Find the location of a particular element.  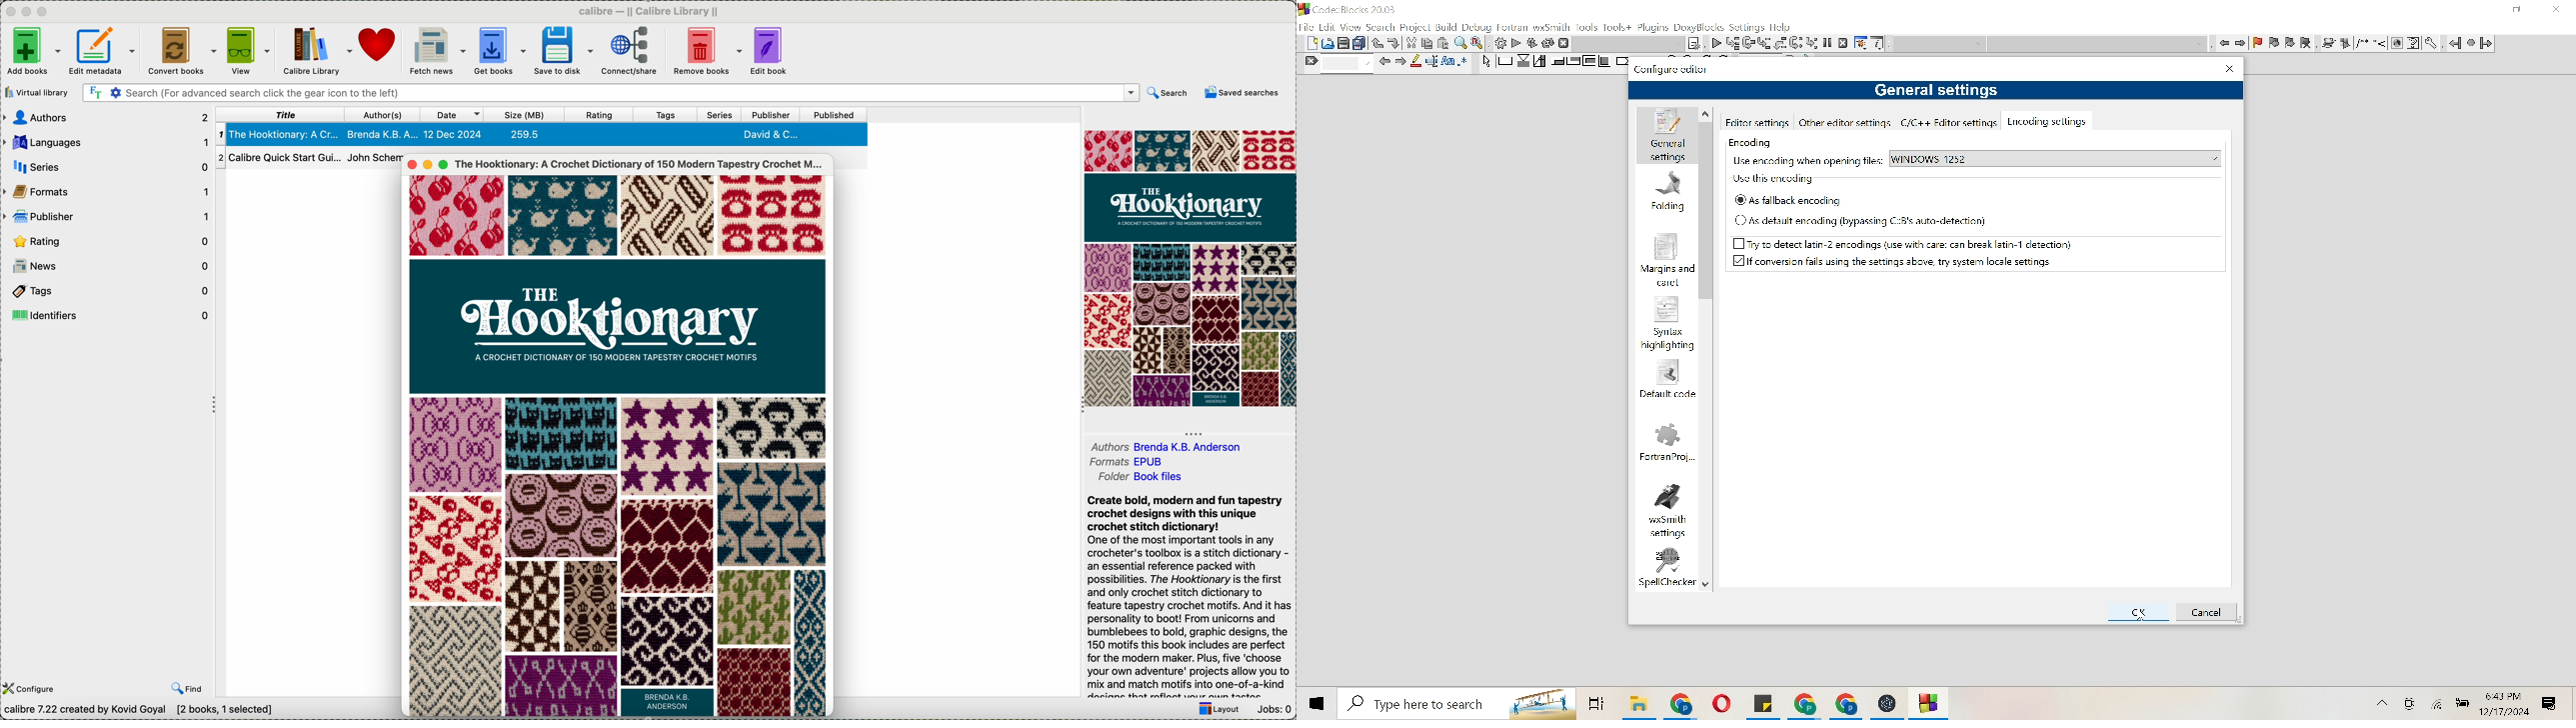

Ok is located at coordinates (2139, 611).